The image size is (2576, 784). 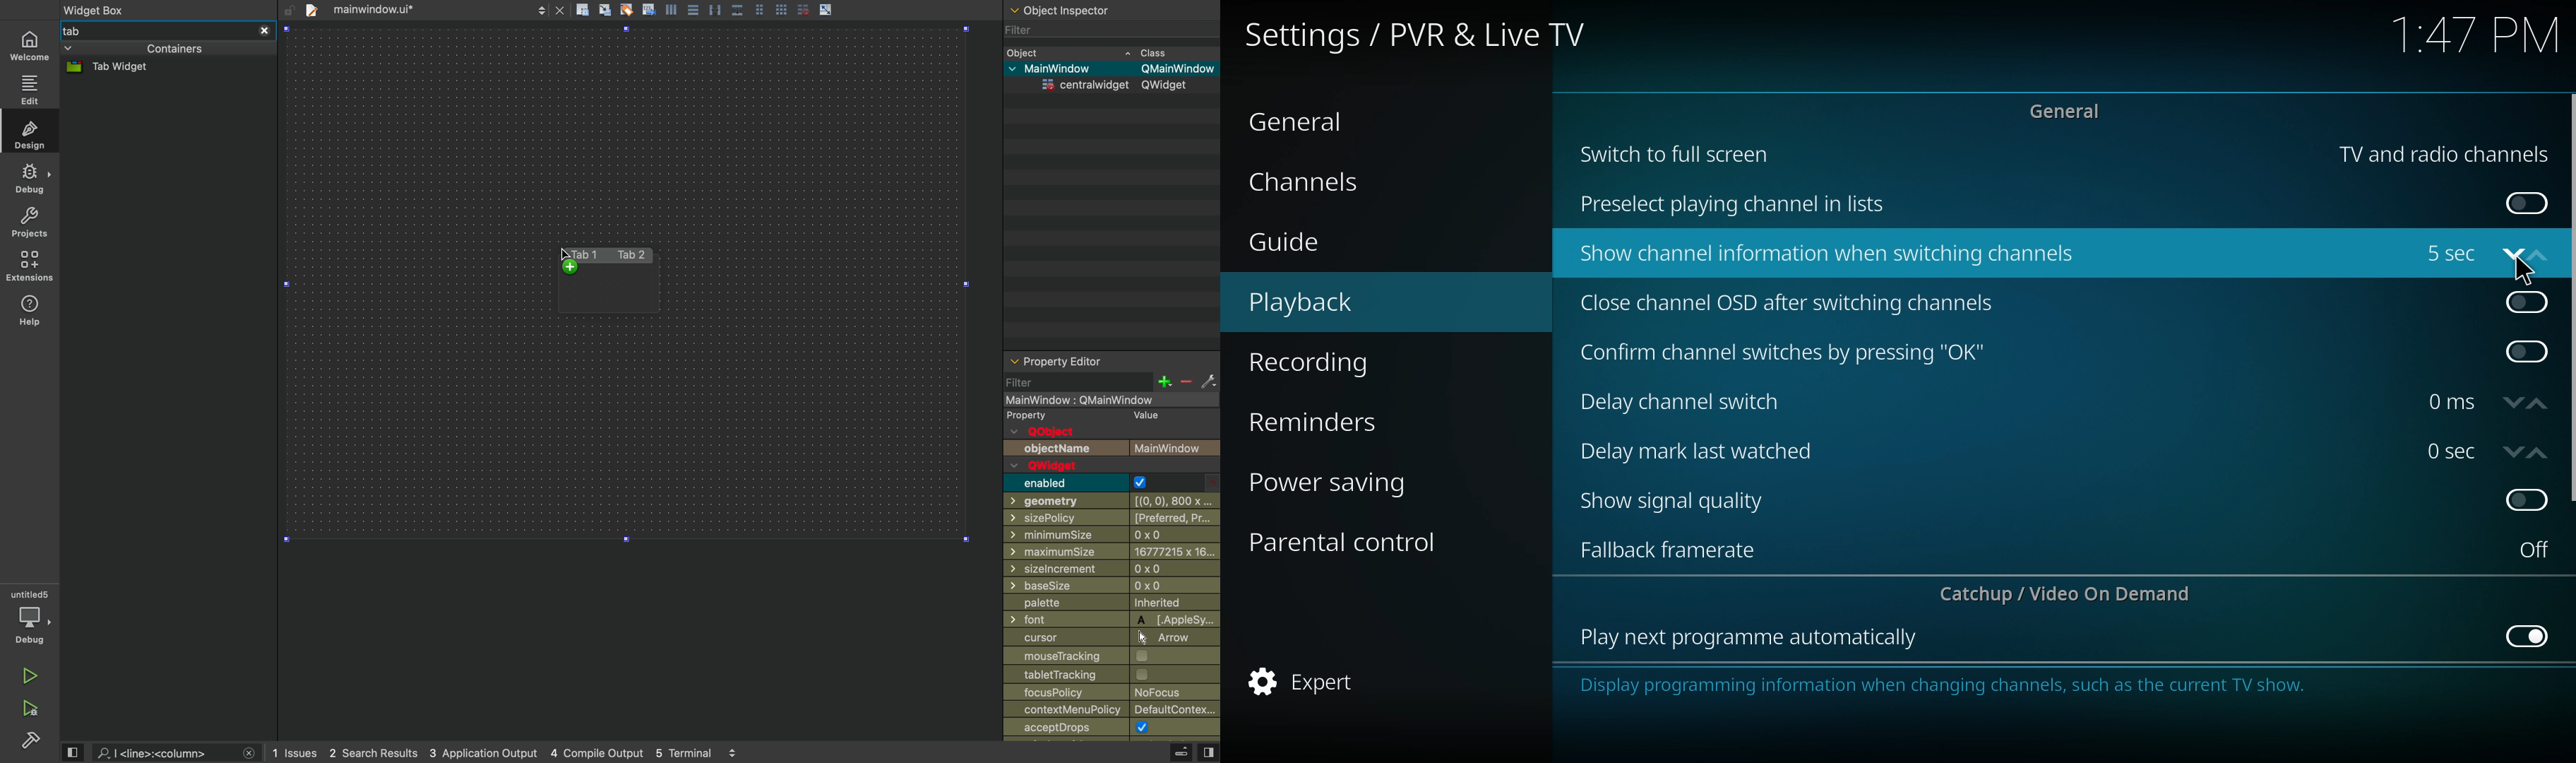 What do you see at coordinates (2450, 254) in the screenshot?
I see `time` at bounding box center [2450, 254].